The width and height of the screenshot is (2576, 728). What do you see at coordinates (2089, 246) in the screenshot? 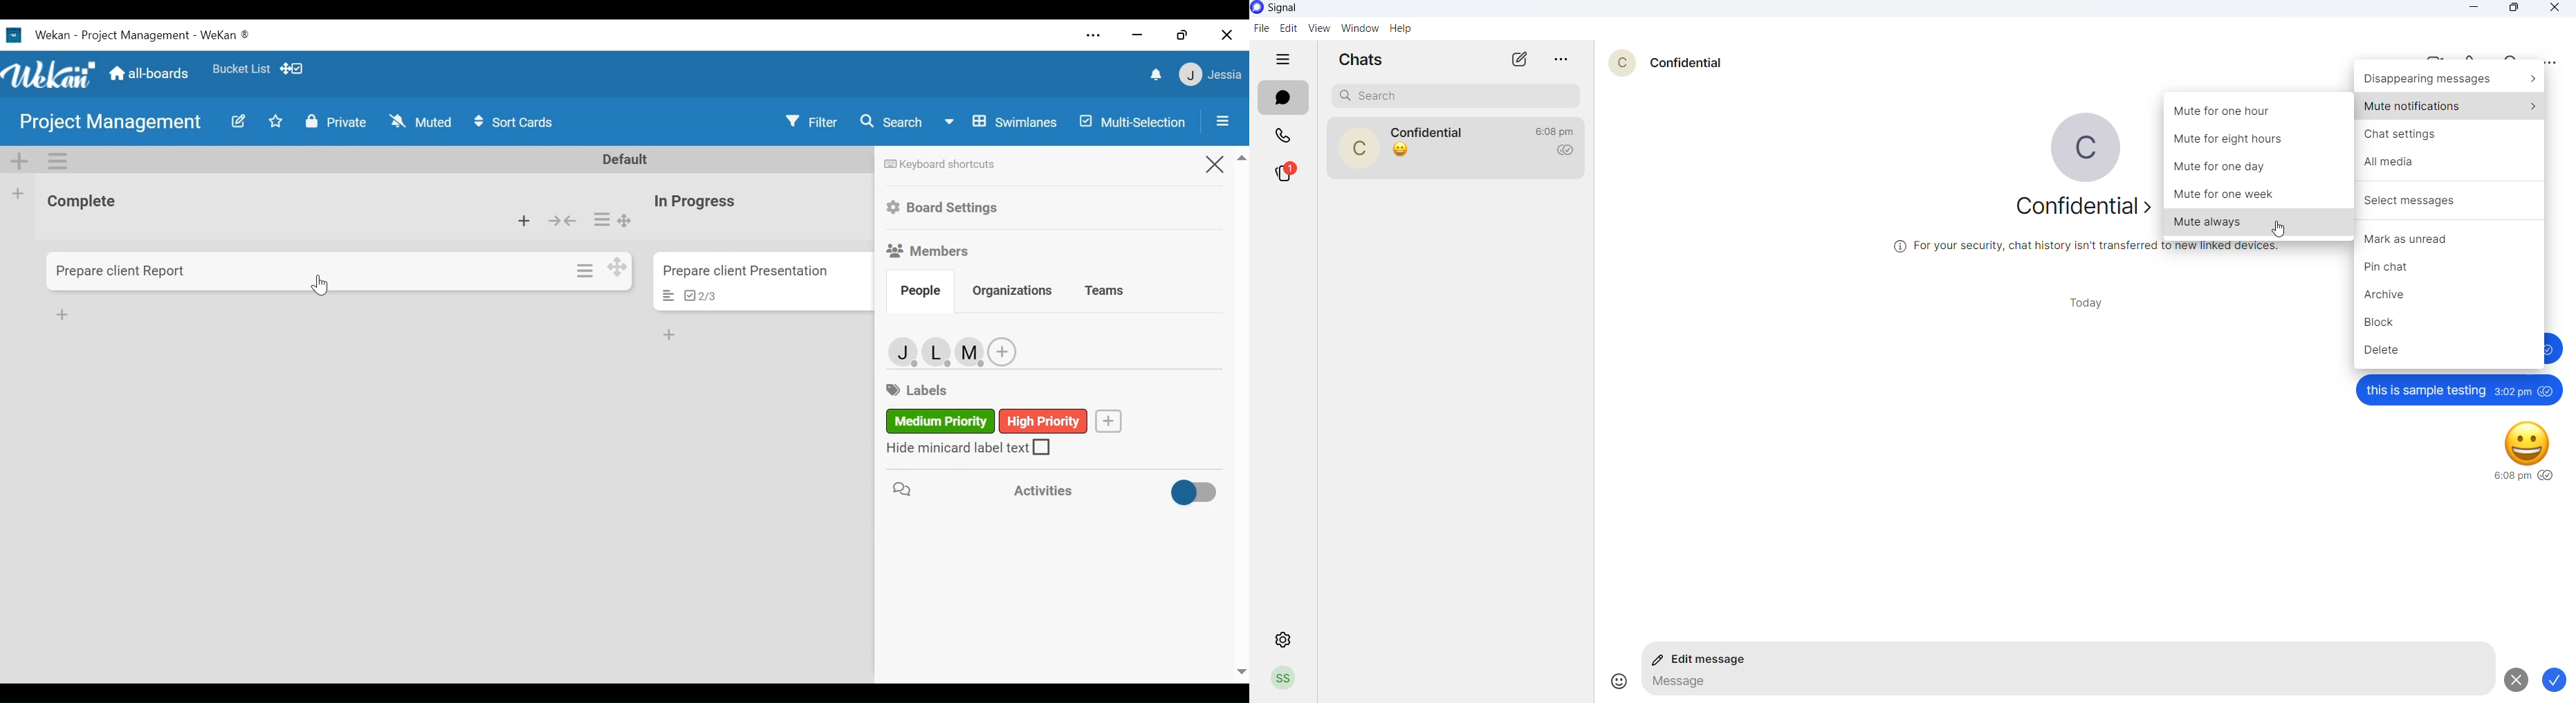
I see `security related information` at bounding box center [2089, 246].